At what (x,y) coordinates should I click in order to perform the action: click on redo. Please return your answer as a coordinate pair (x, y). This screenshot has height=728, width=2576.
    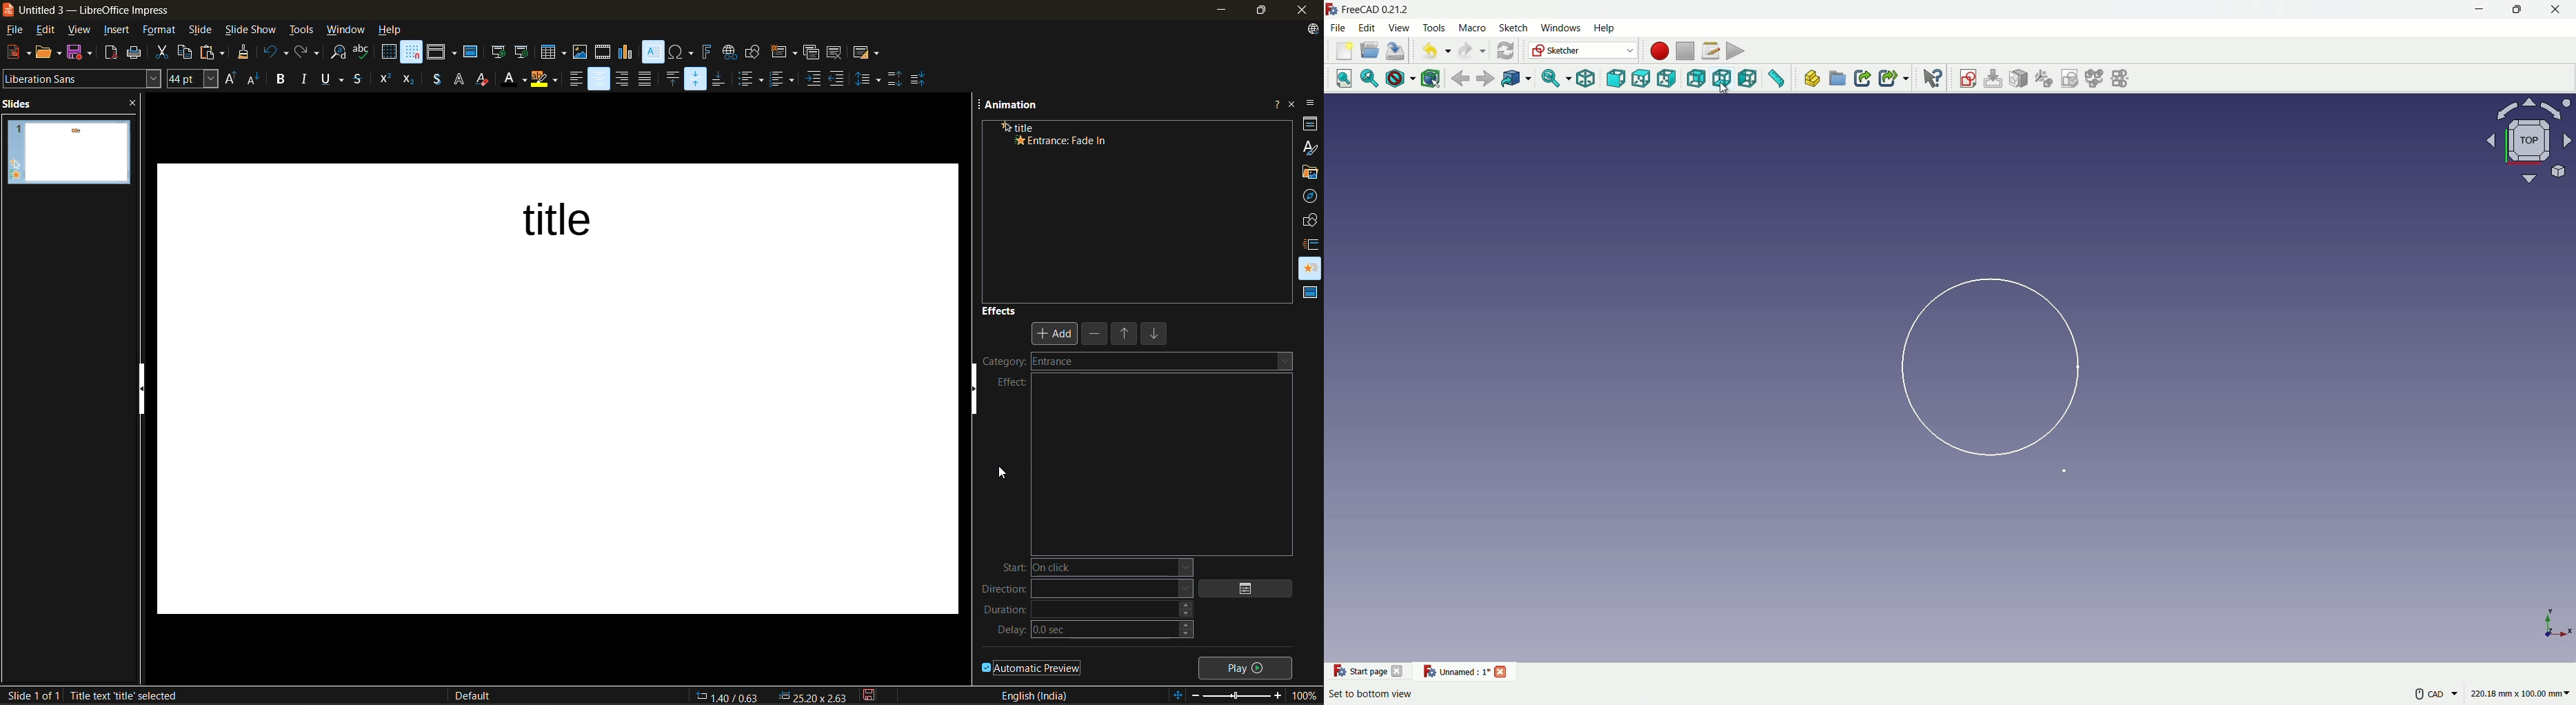
    Looking at the image, I should click on (305, 52).